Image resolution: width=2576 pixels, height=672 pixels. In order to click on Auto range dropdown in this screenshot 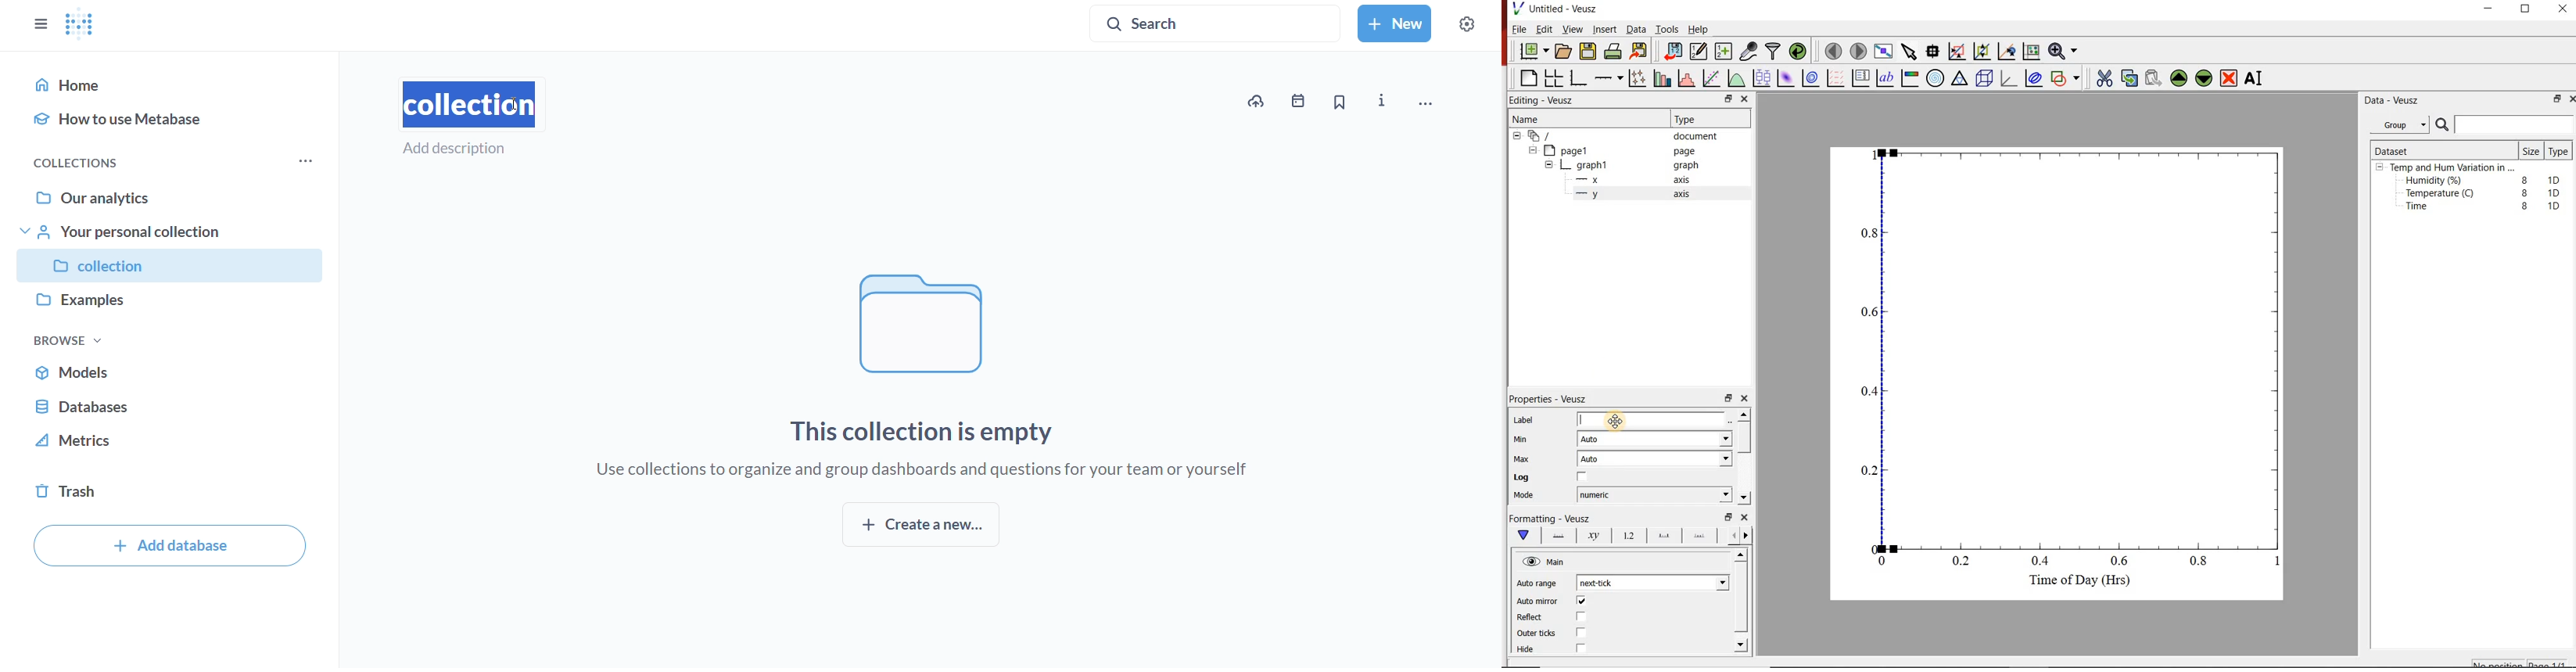, I will do `click(1703, 581)`.